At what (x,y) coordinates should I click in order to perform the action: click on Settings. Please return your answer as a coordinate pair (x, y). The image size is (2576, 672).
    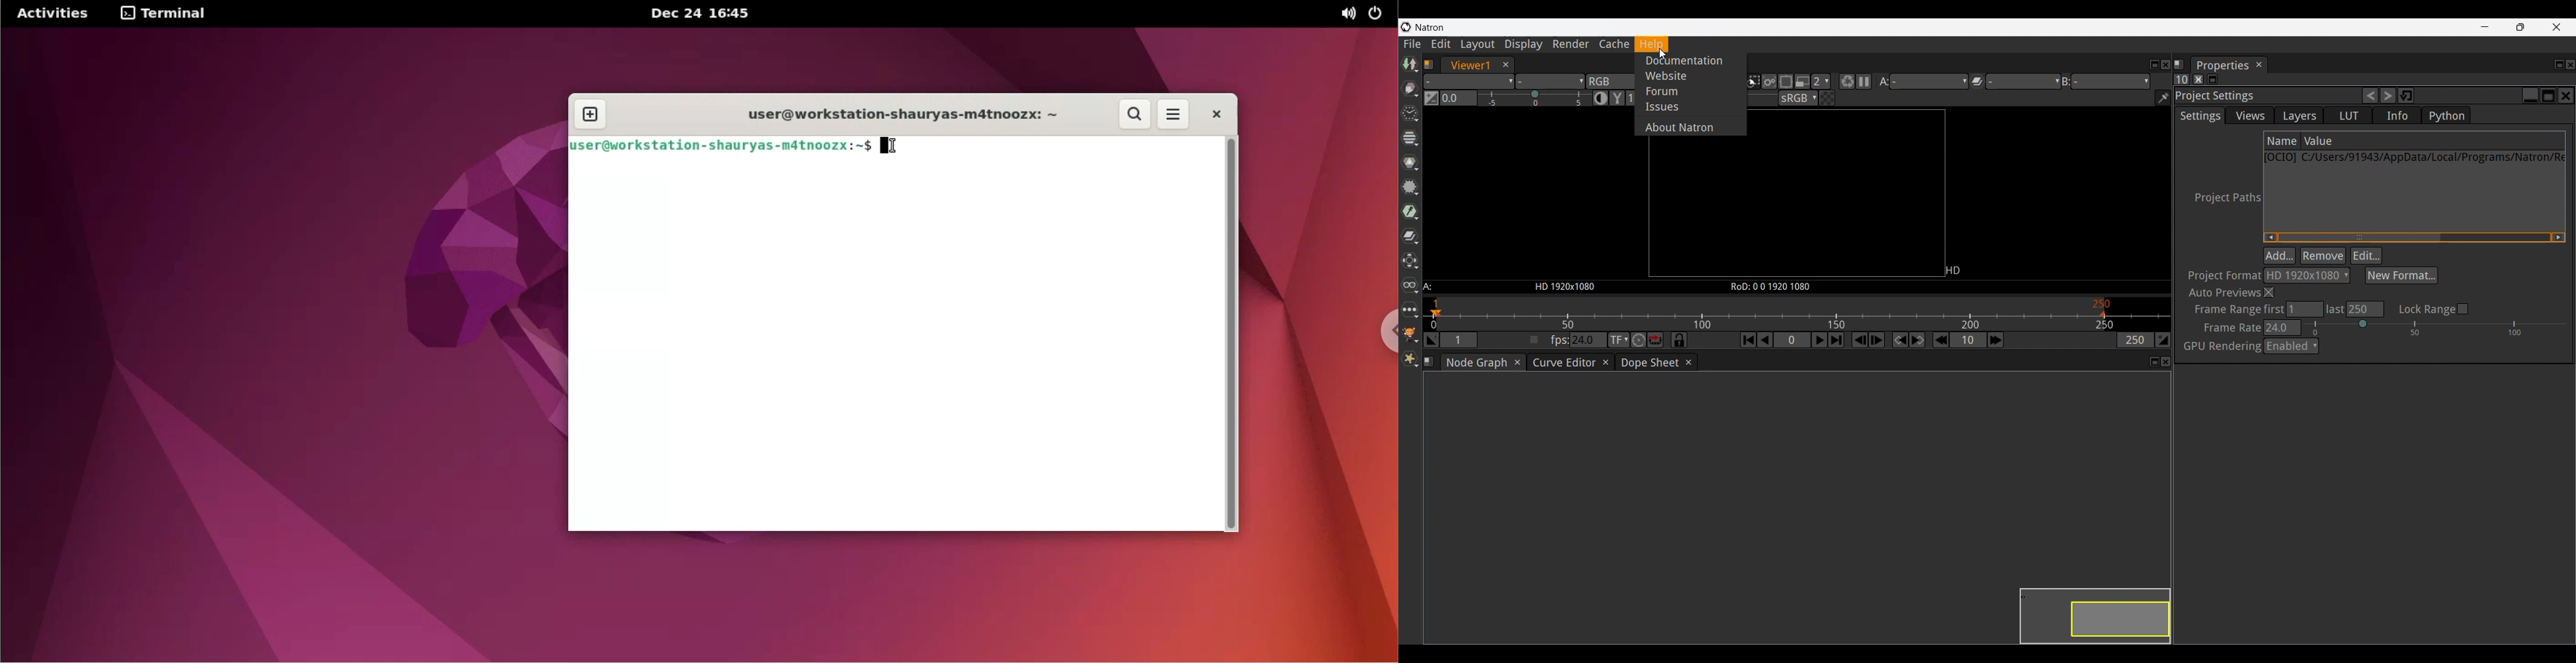
    Looking at the image, I should click on (2200, 115).